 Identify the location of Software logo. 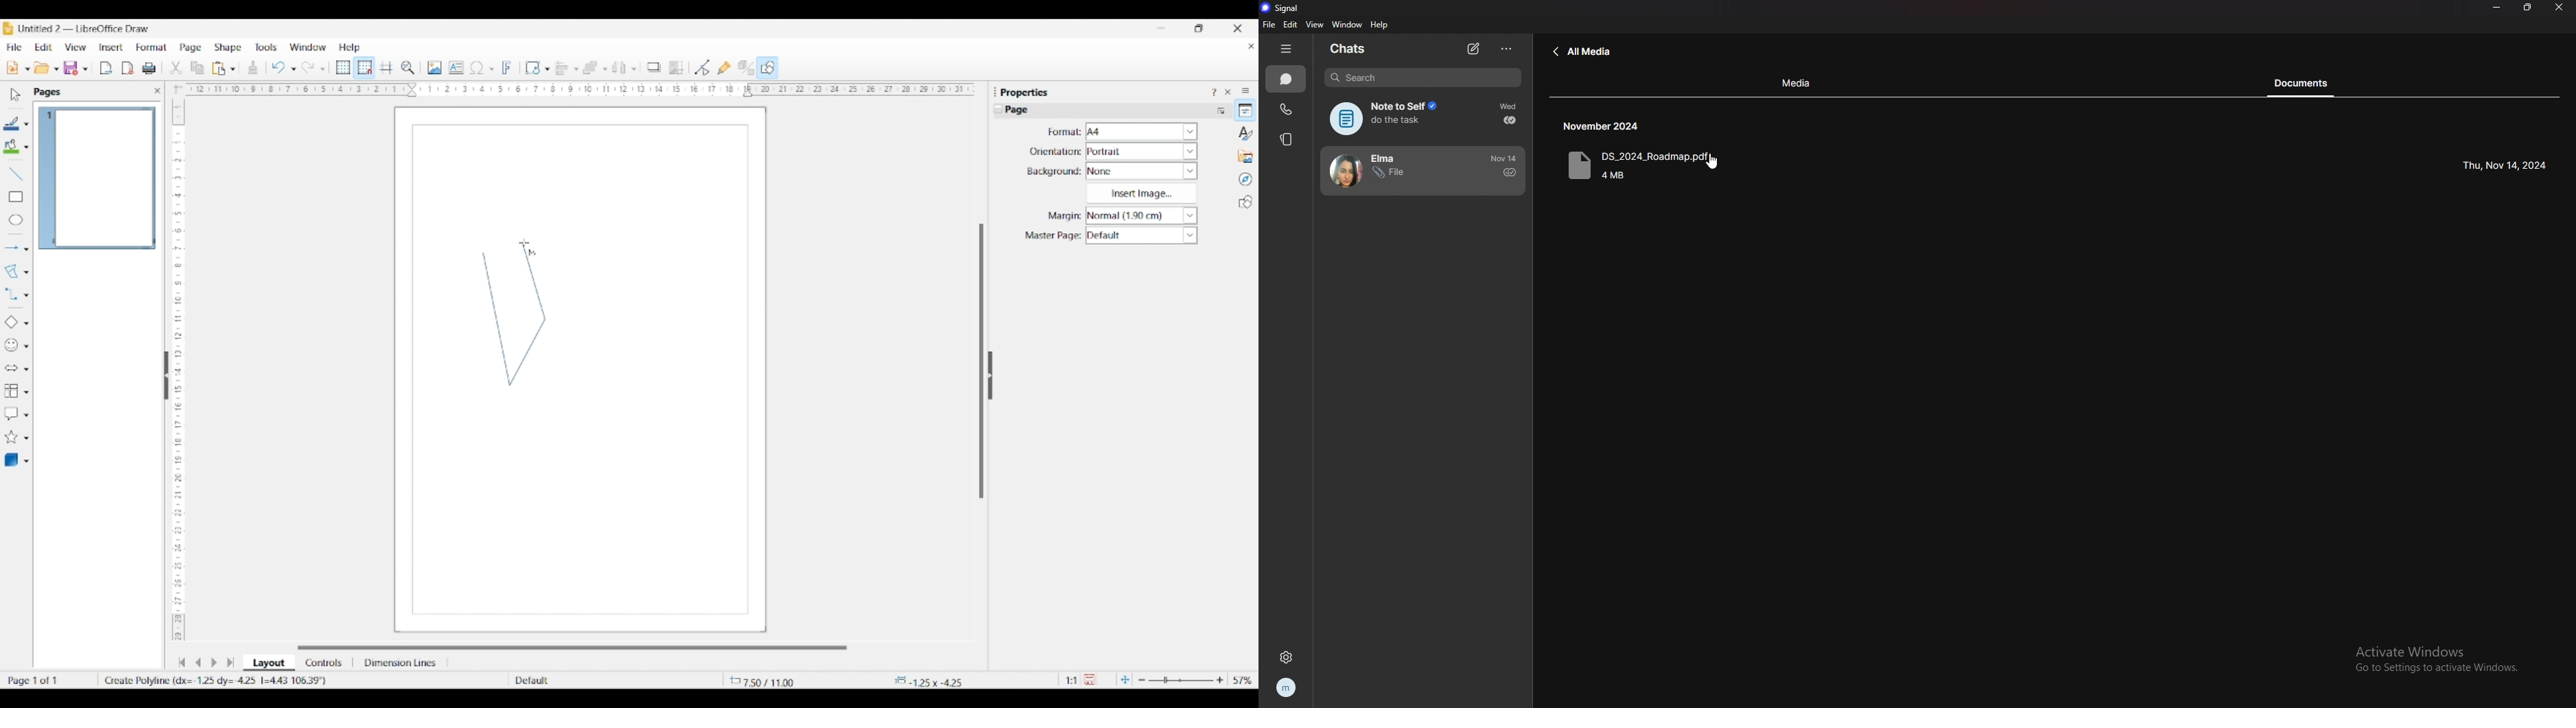
(8, 28).